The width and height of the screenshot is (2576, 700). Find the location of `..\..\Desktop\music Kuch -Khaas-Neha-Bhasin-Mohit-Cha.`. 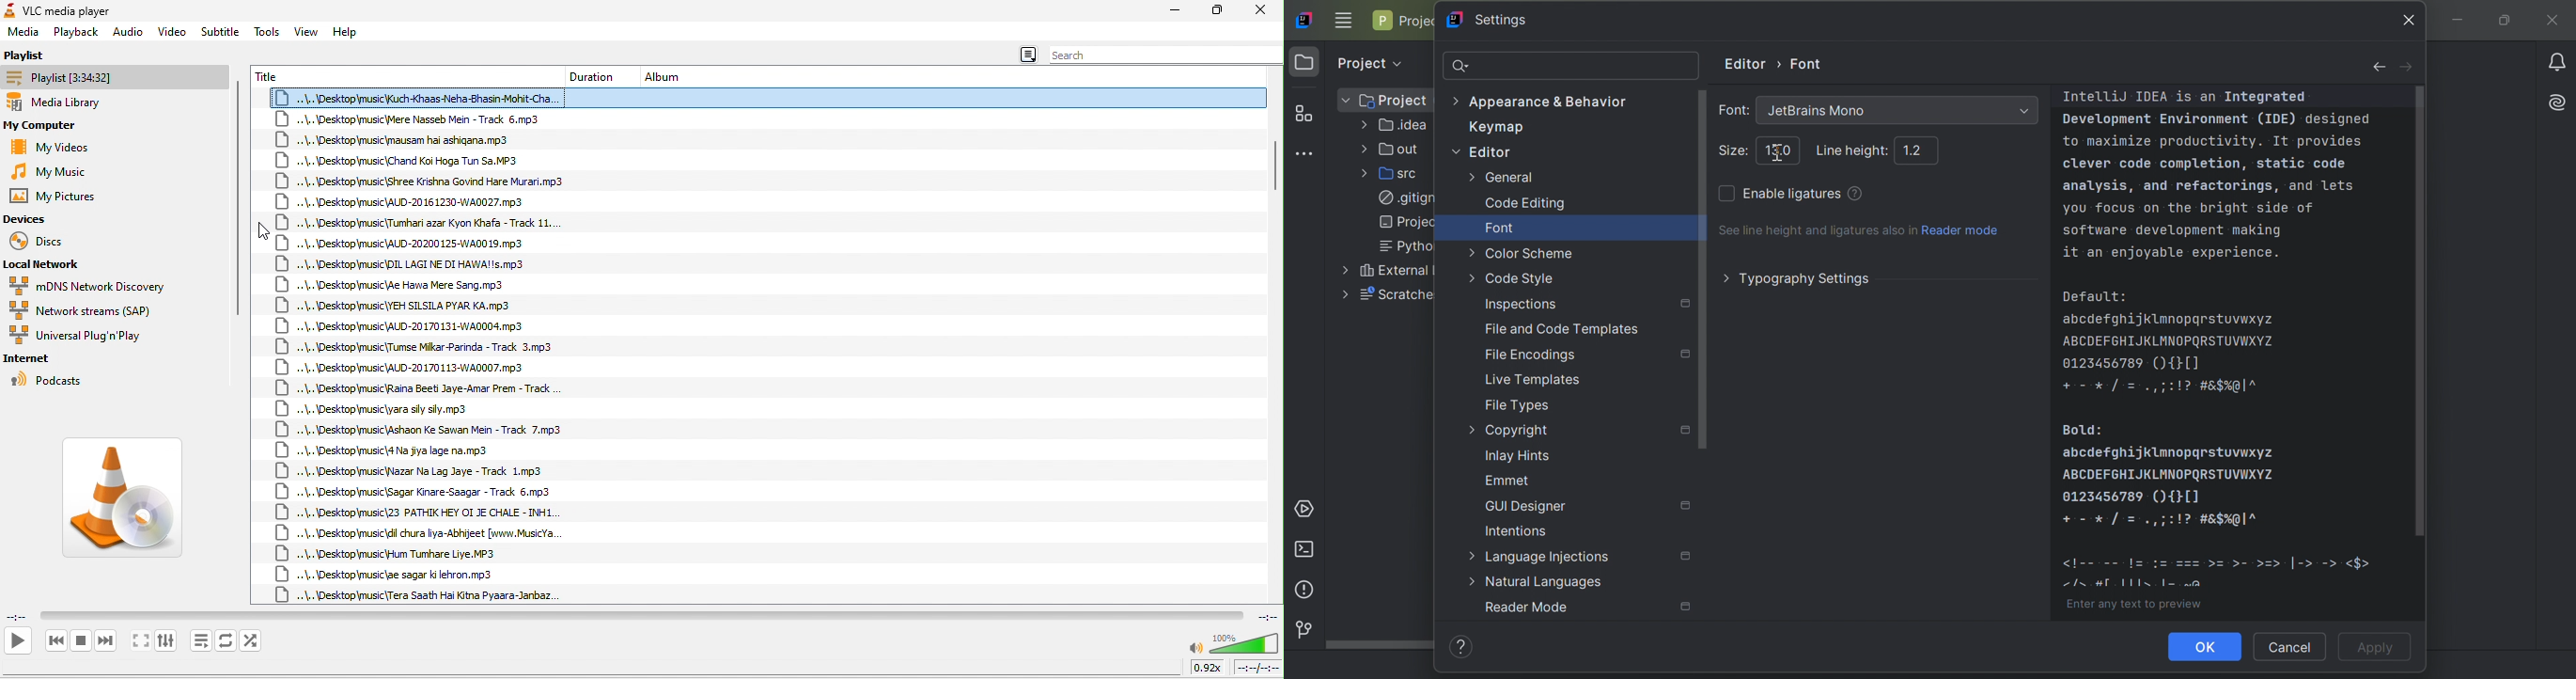

..\..\Desktop\music Kuch -Khaas-Neha-Bhasin-Mohit-Cha. is located at coordinates (772, 100).